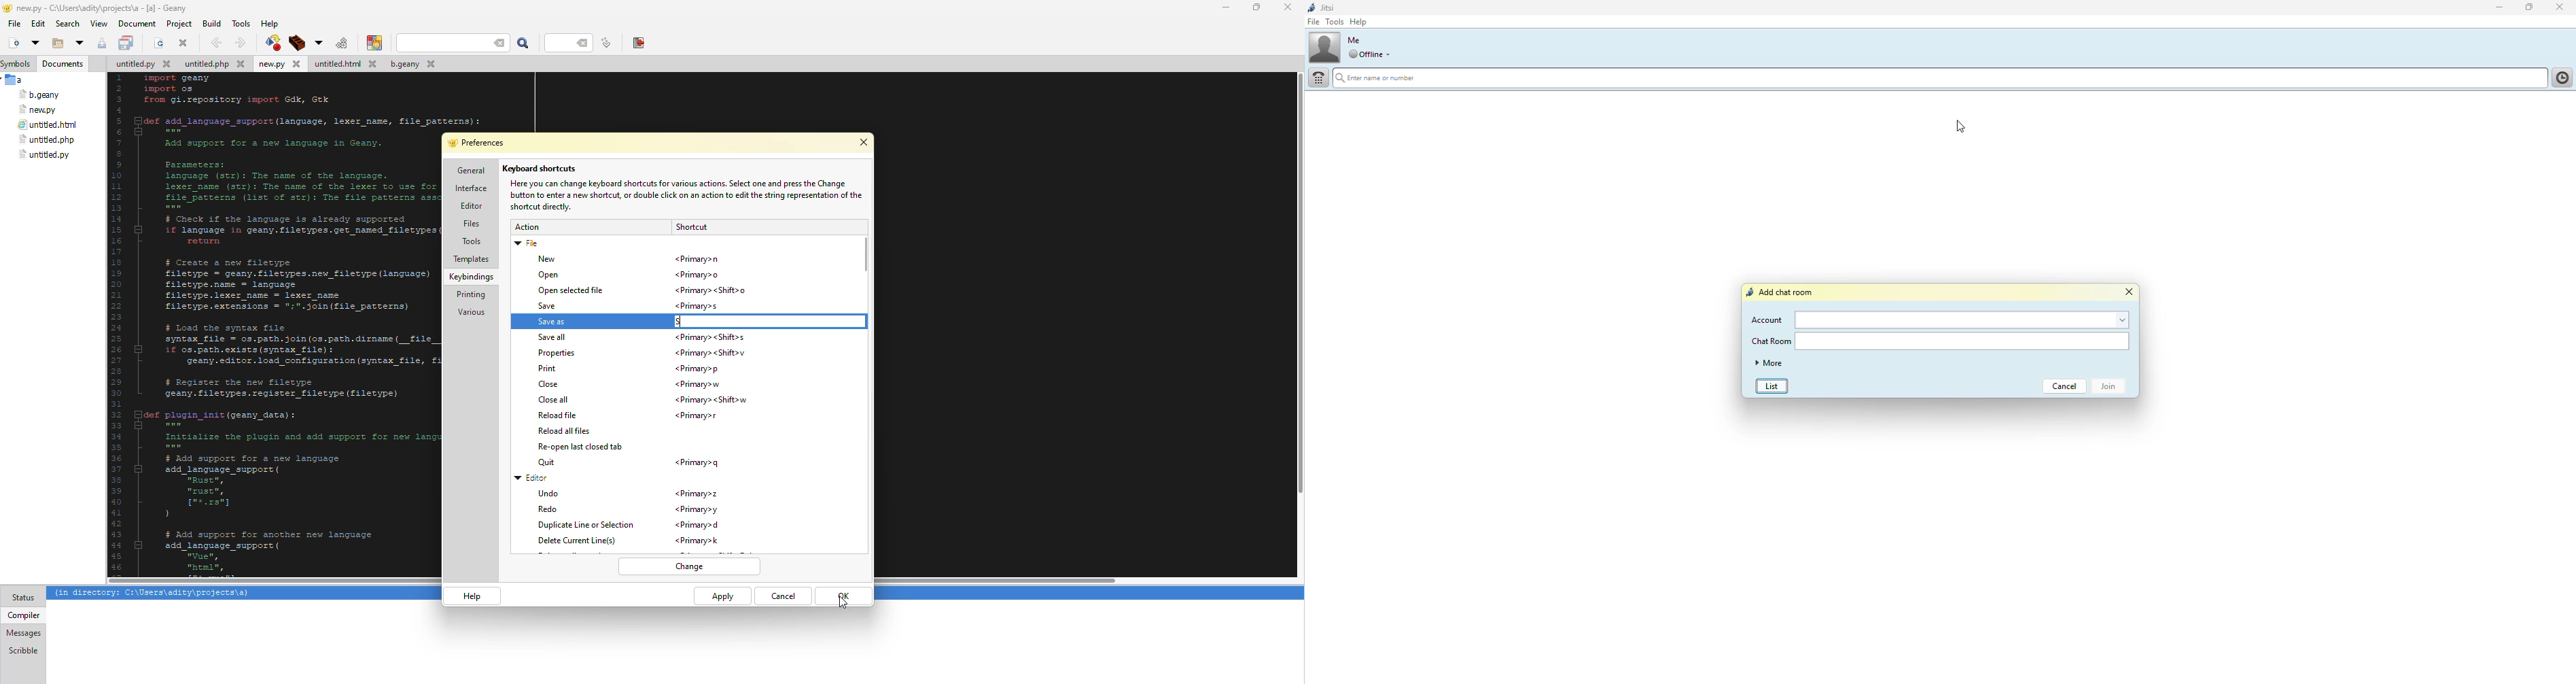 Image resolution: width=2576 pixels, height=700 pixels. What do you see at coordinates (1319, 78) in the screenshot?
I see `dial pad` at bounding box center [1319, 78].